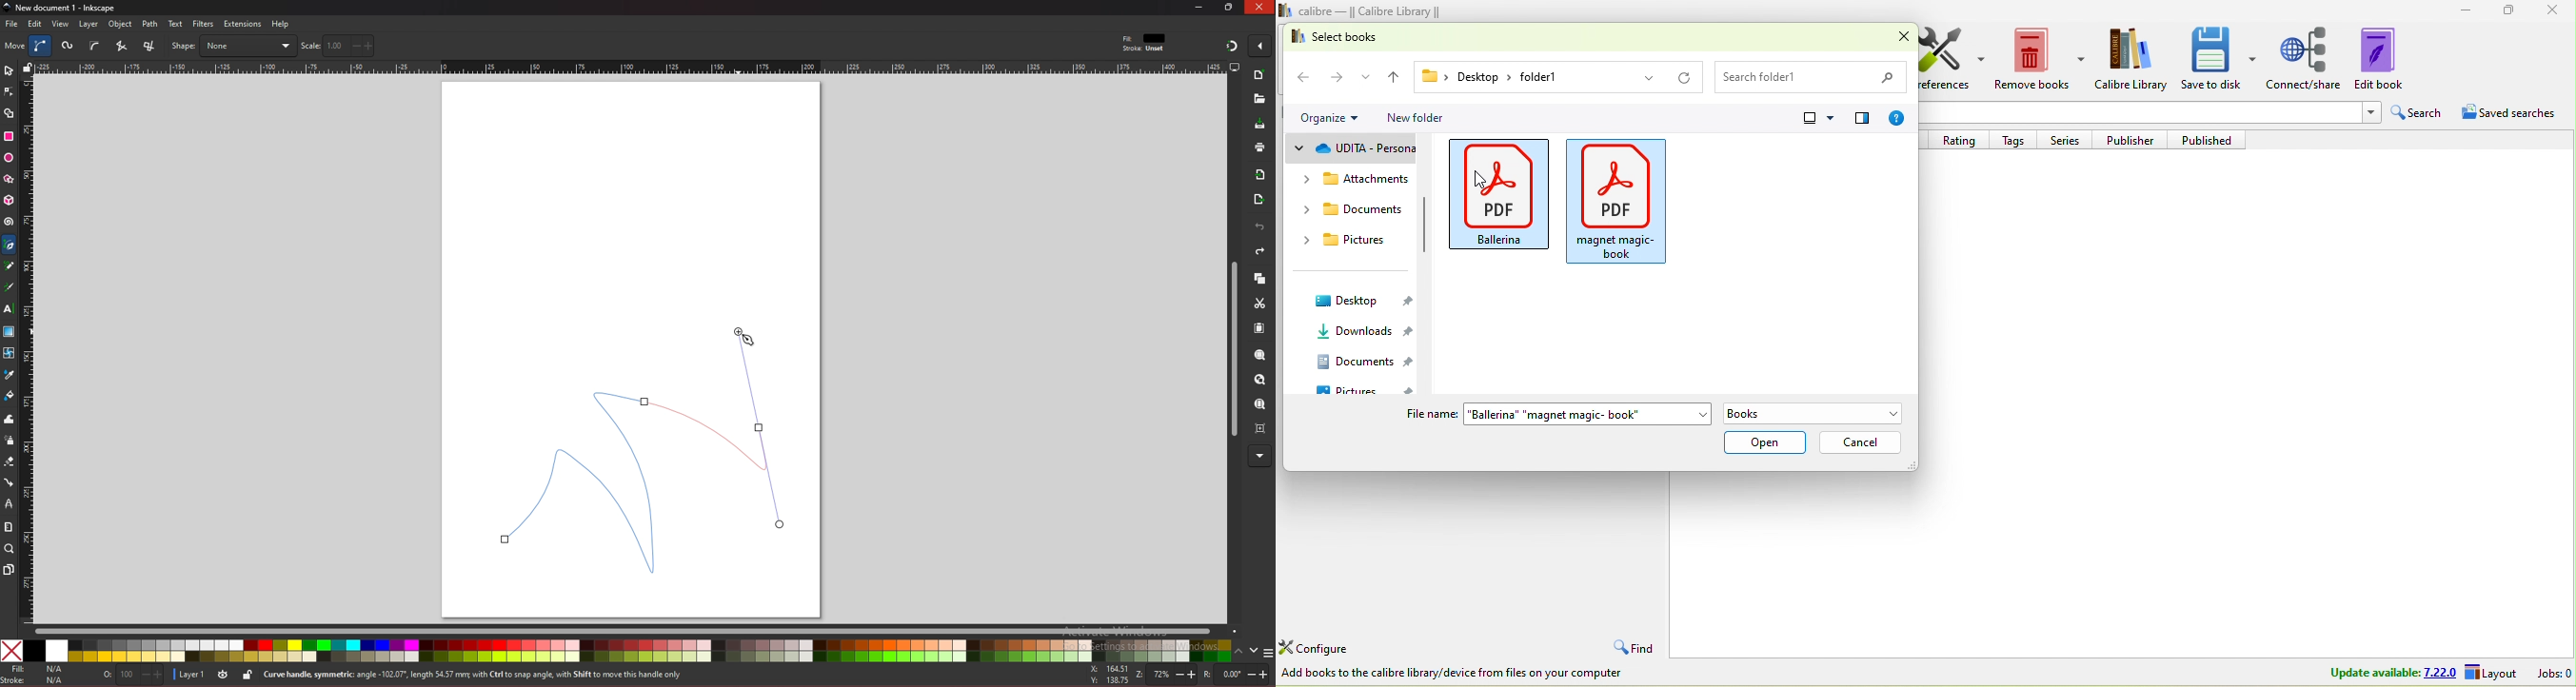  What do you see at coordinates (1357, 207) in the screenshot?
I see `documents` at bounding box center [1357, 207].